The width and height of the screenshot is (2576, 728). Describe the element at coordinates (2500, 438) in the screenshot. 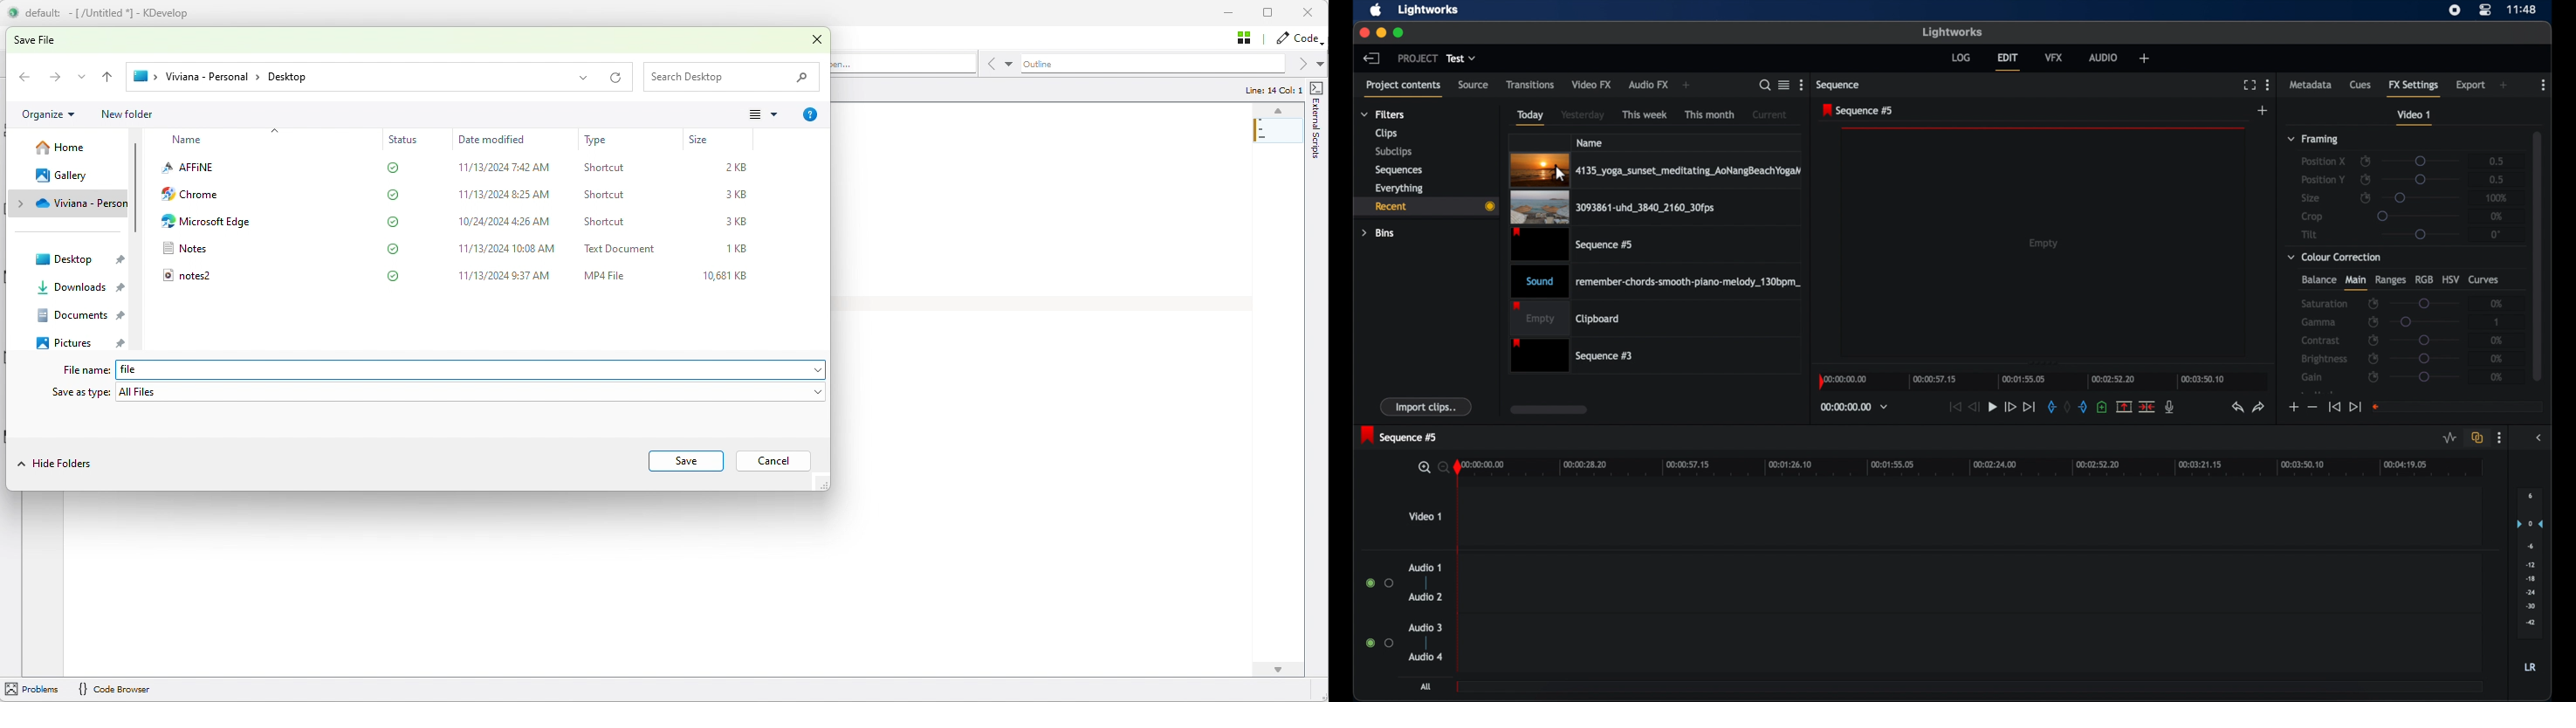

I see `more options` at that location.